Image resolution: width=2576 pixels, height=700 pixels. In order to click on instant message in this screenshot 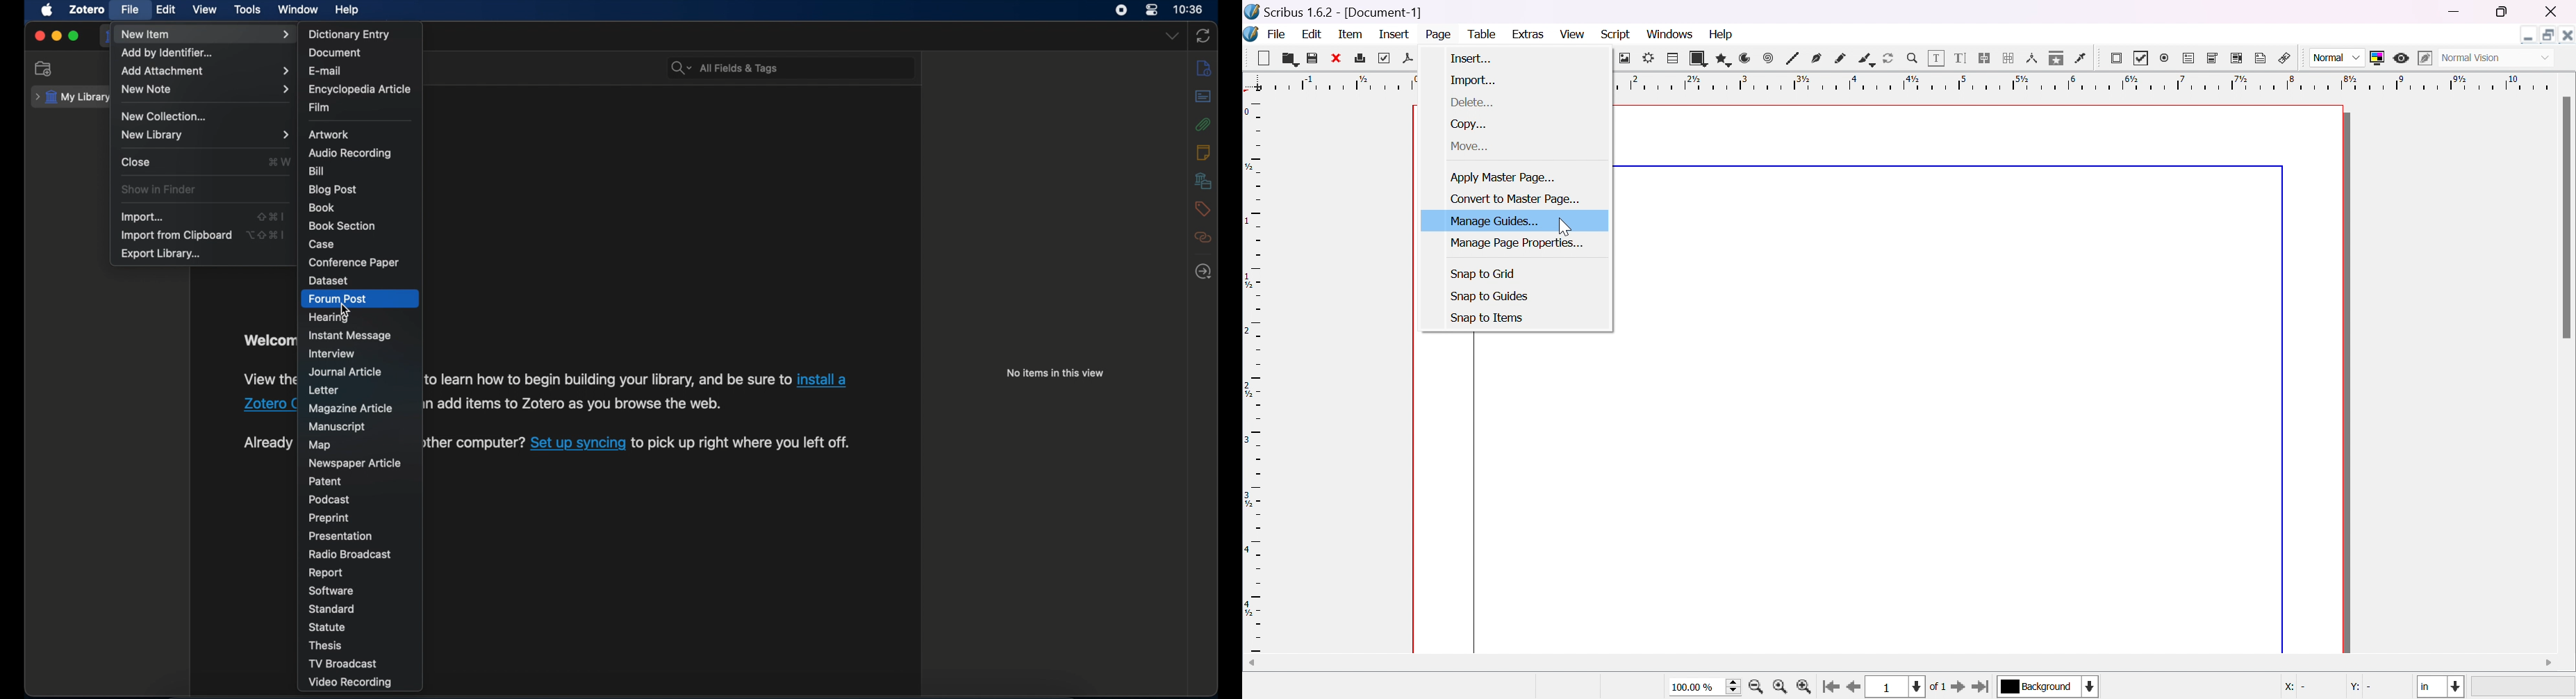, I will do `click(350, 335)`.